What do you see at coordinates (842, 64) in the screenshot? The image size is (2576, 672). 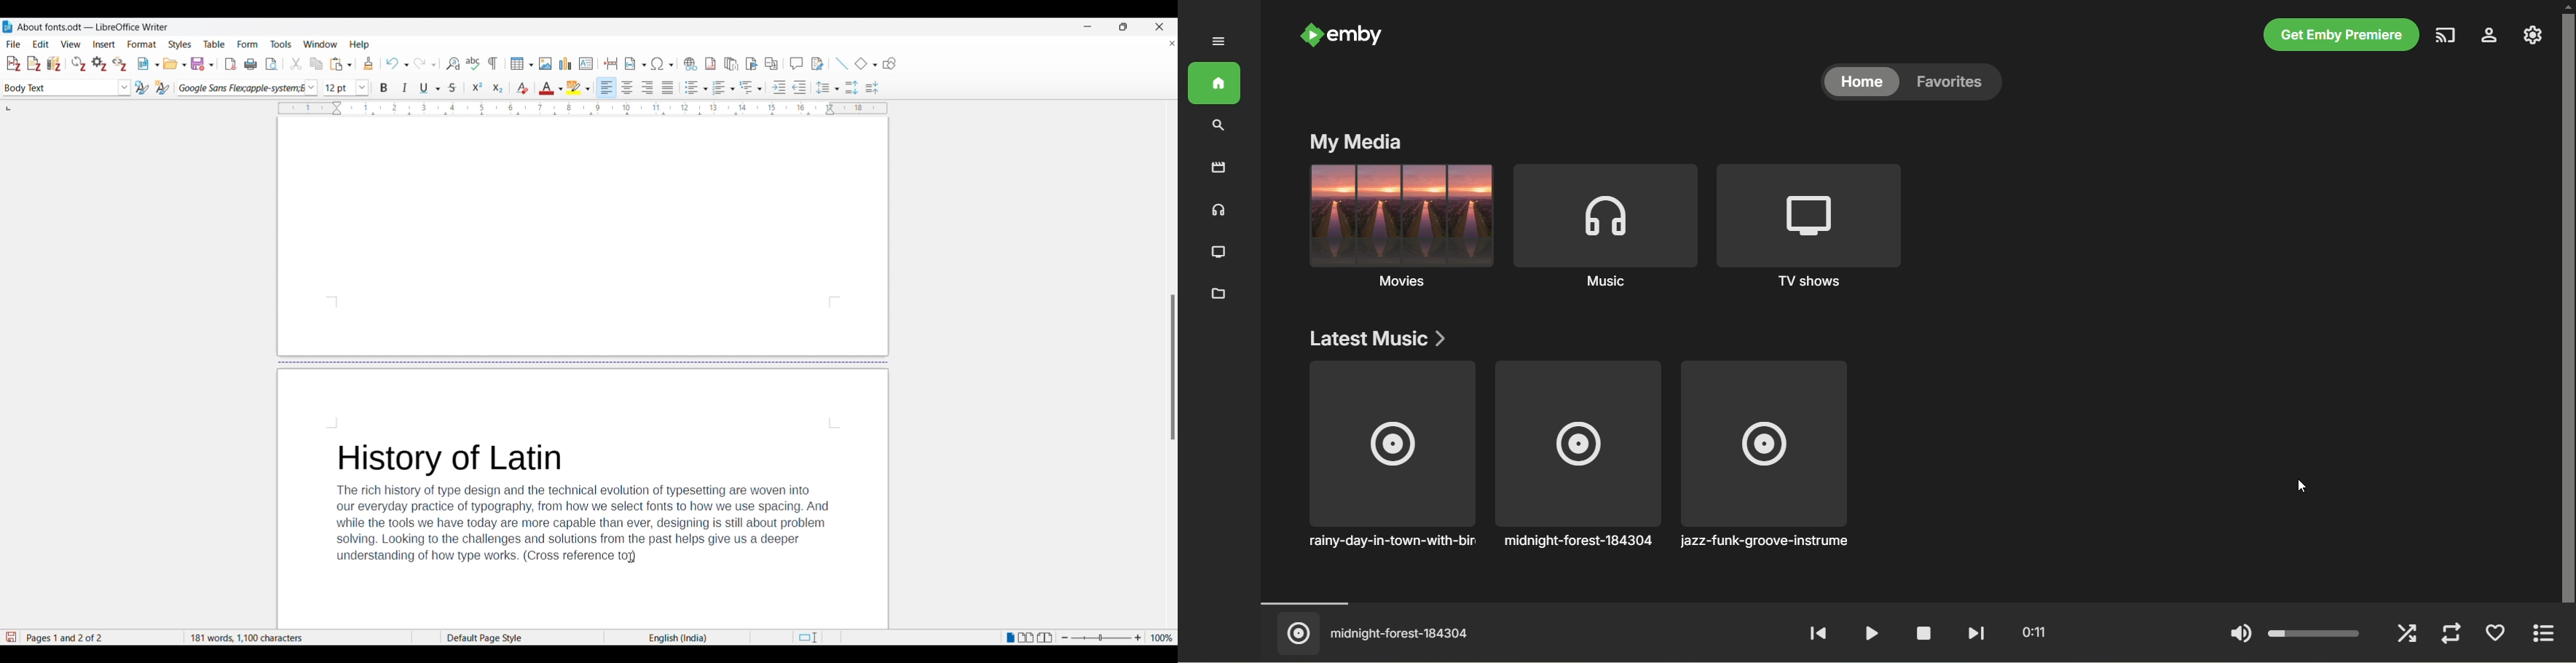 I see `Insert line` at bounding box center [842, 64].